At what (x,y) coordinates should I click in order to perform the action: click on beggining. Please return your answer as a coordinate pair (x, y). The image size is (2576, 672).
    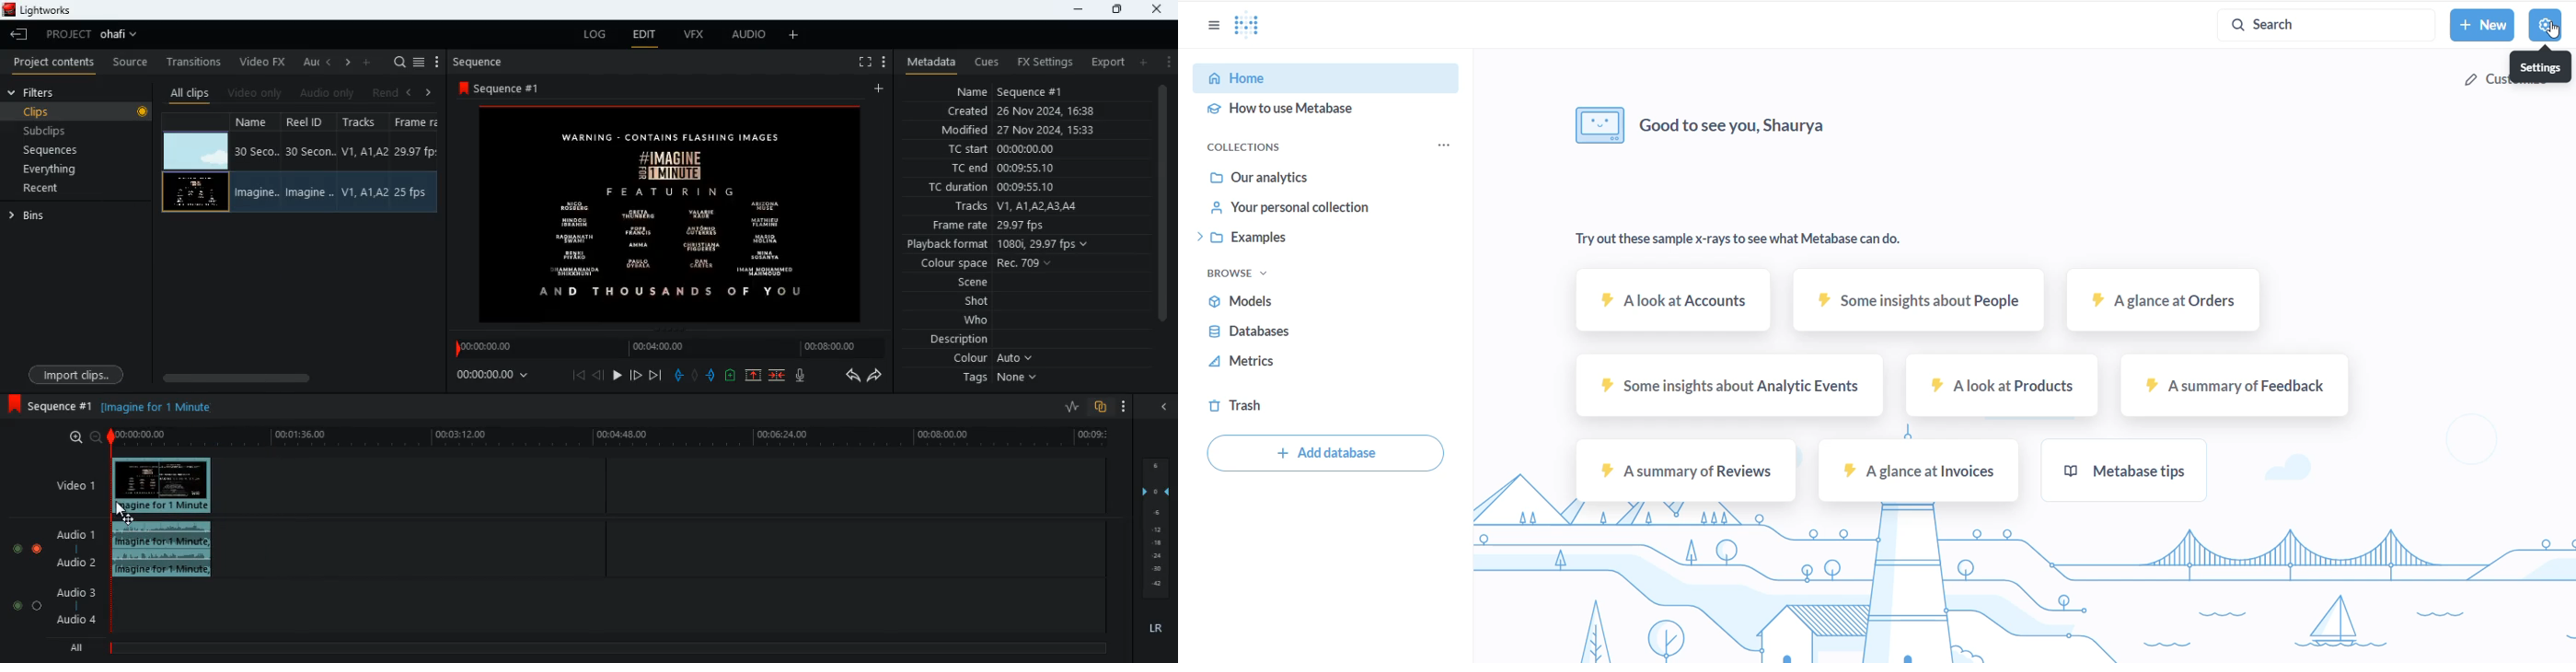
    Looking at the image, I should click on (578, 375).